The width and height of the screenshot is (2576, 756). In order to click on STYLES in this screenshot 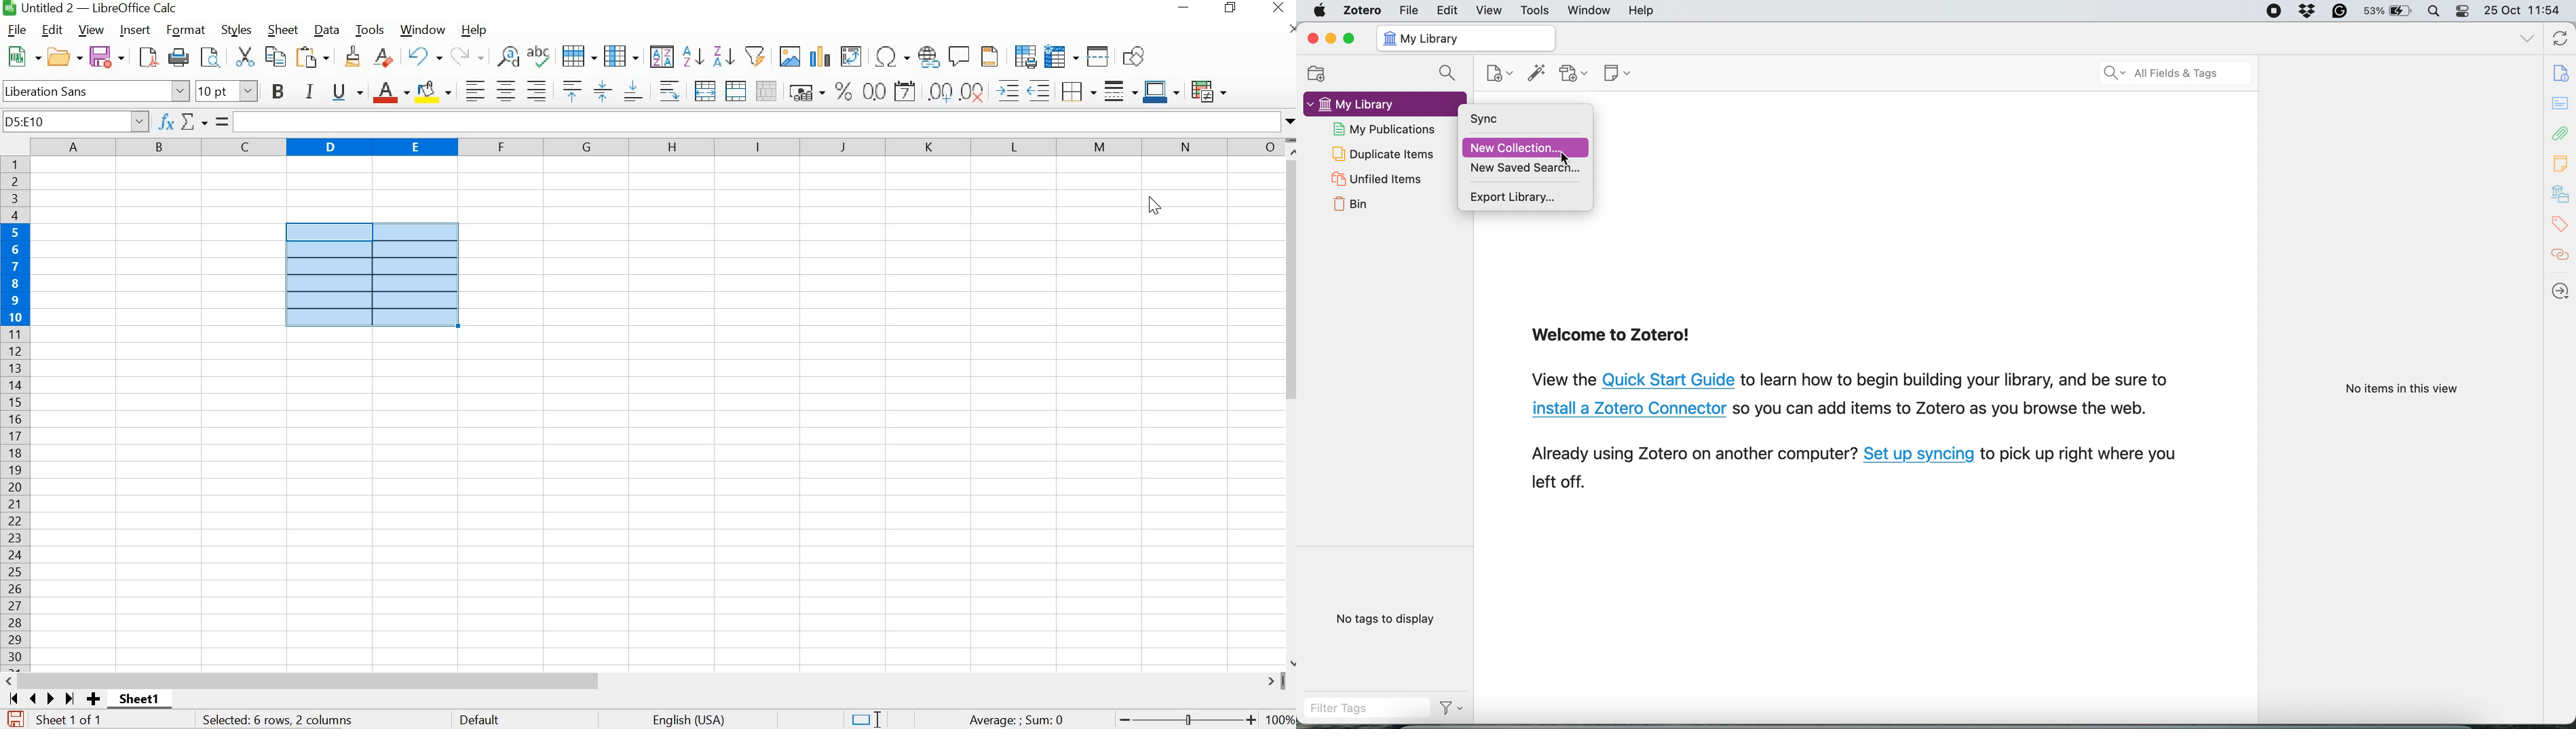, I will do `click(238, 30)`.